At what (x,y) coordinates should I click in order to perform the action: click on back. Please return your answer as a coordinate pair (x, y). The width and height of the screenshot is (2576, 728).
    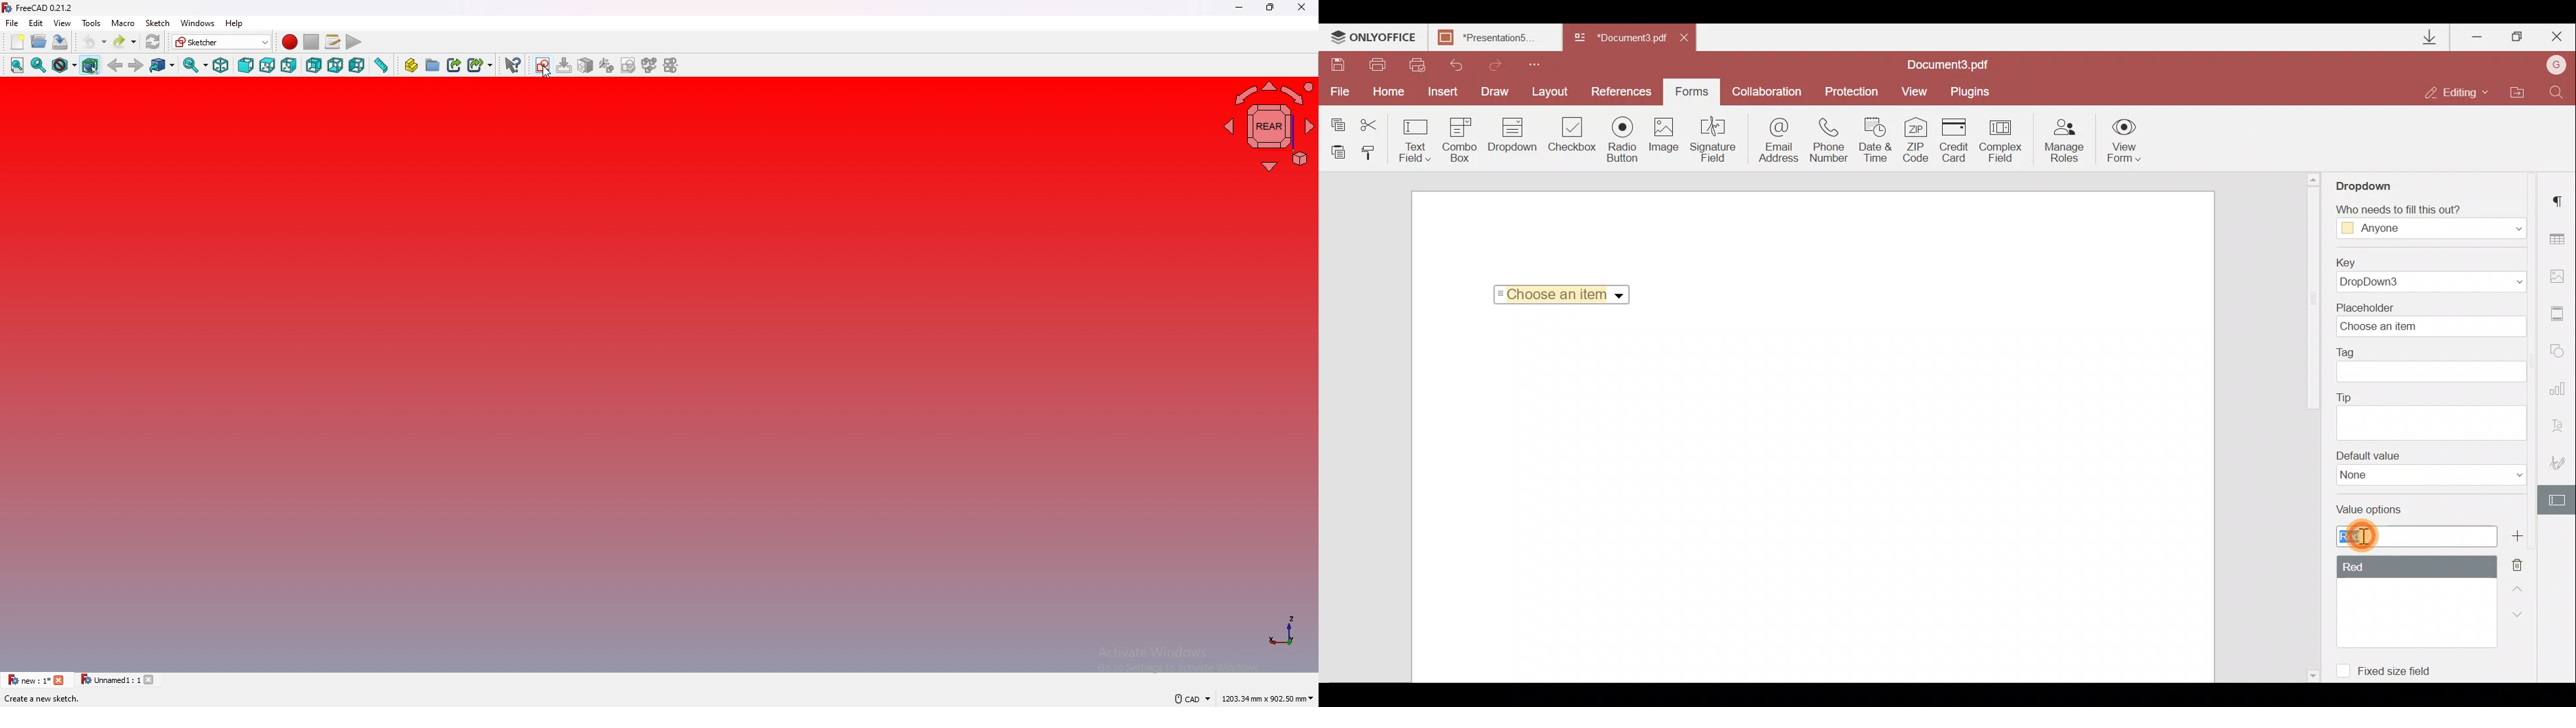
    Looking at the image, I should click on (116, 65).